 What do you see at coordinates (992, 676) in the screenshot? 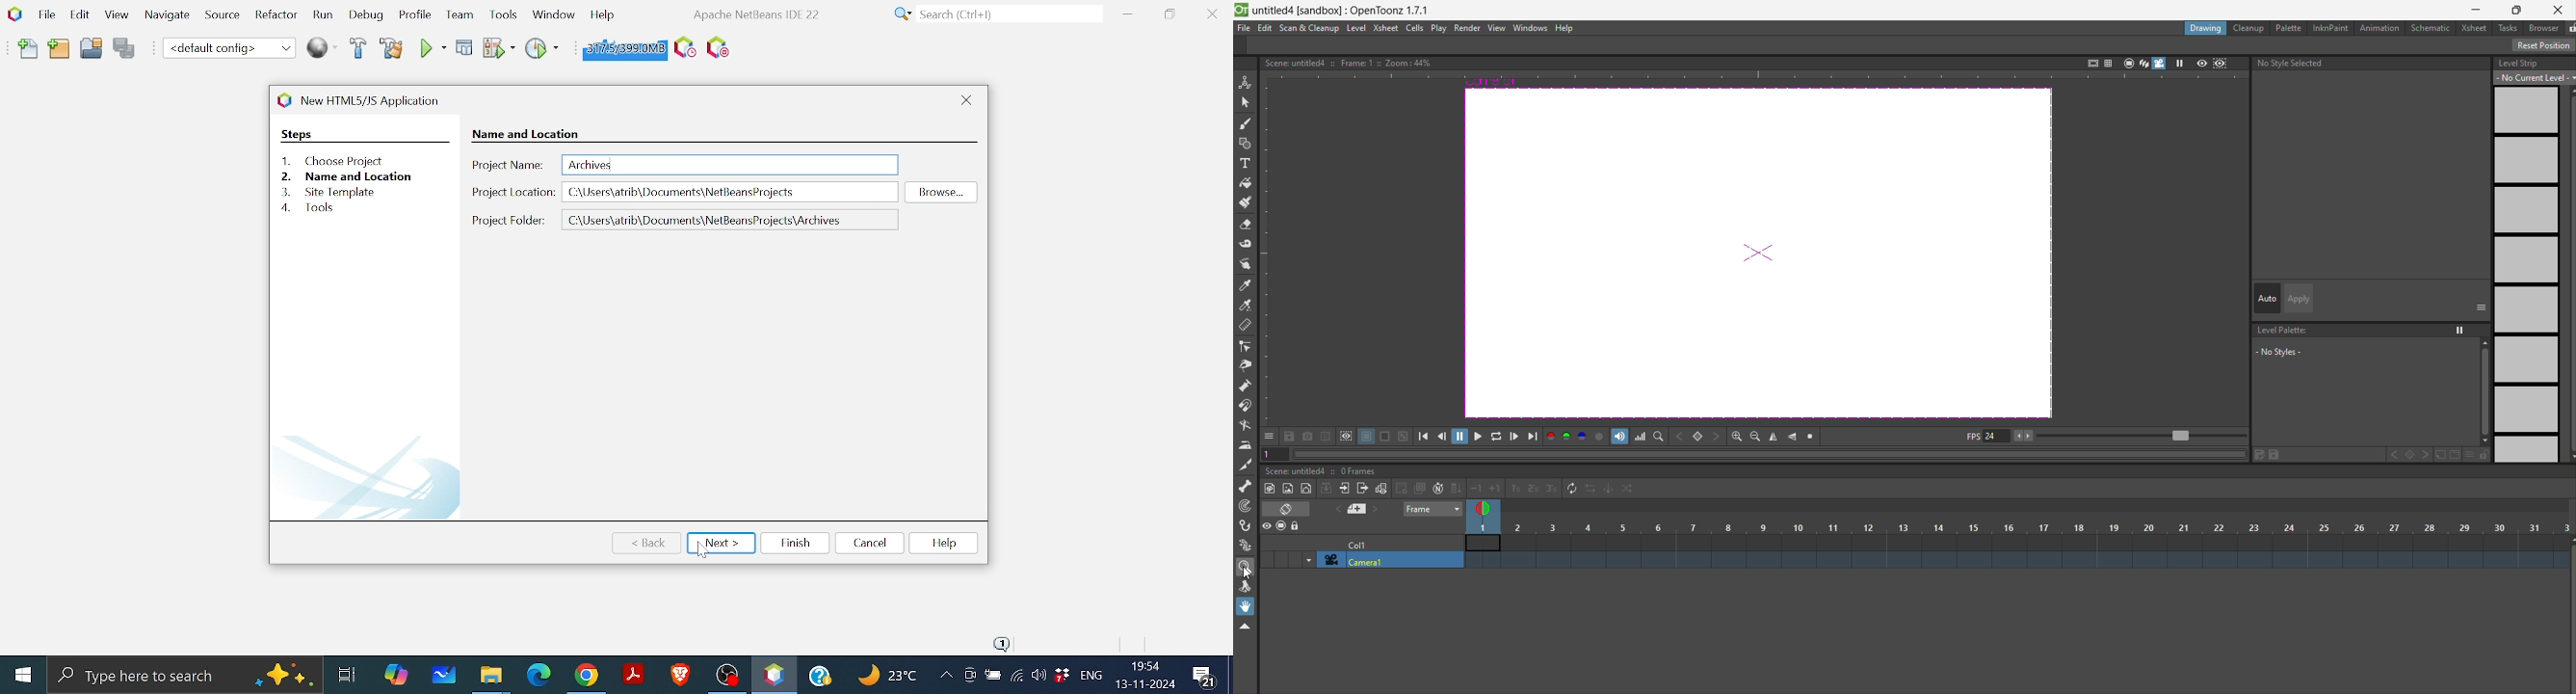
I see `Bettery` at bounding box center [992, 676].